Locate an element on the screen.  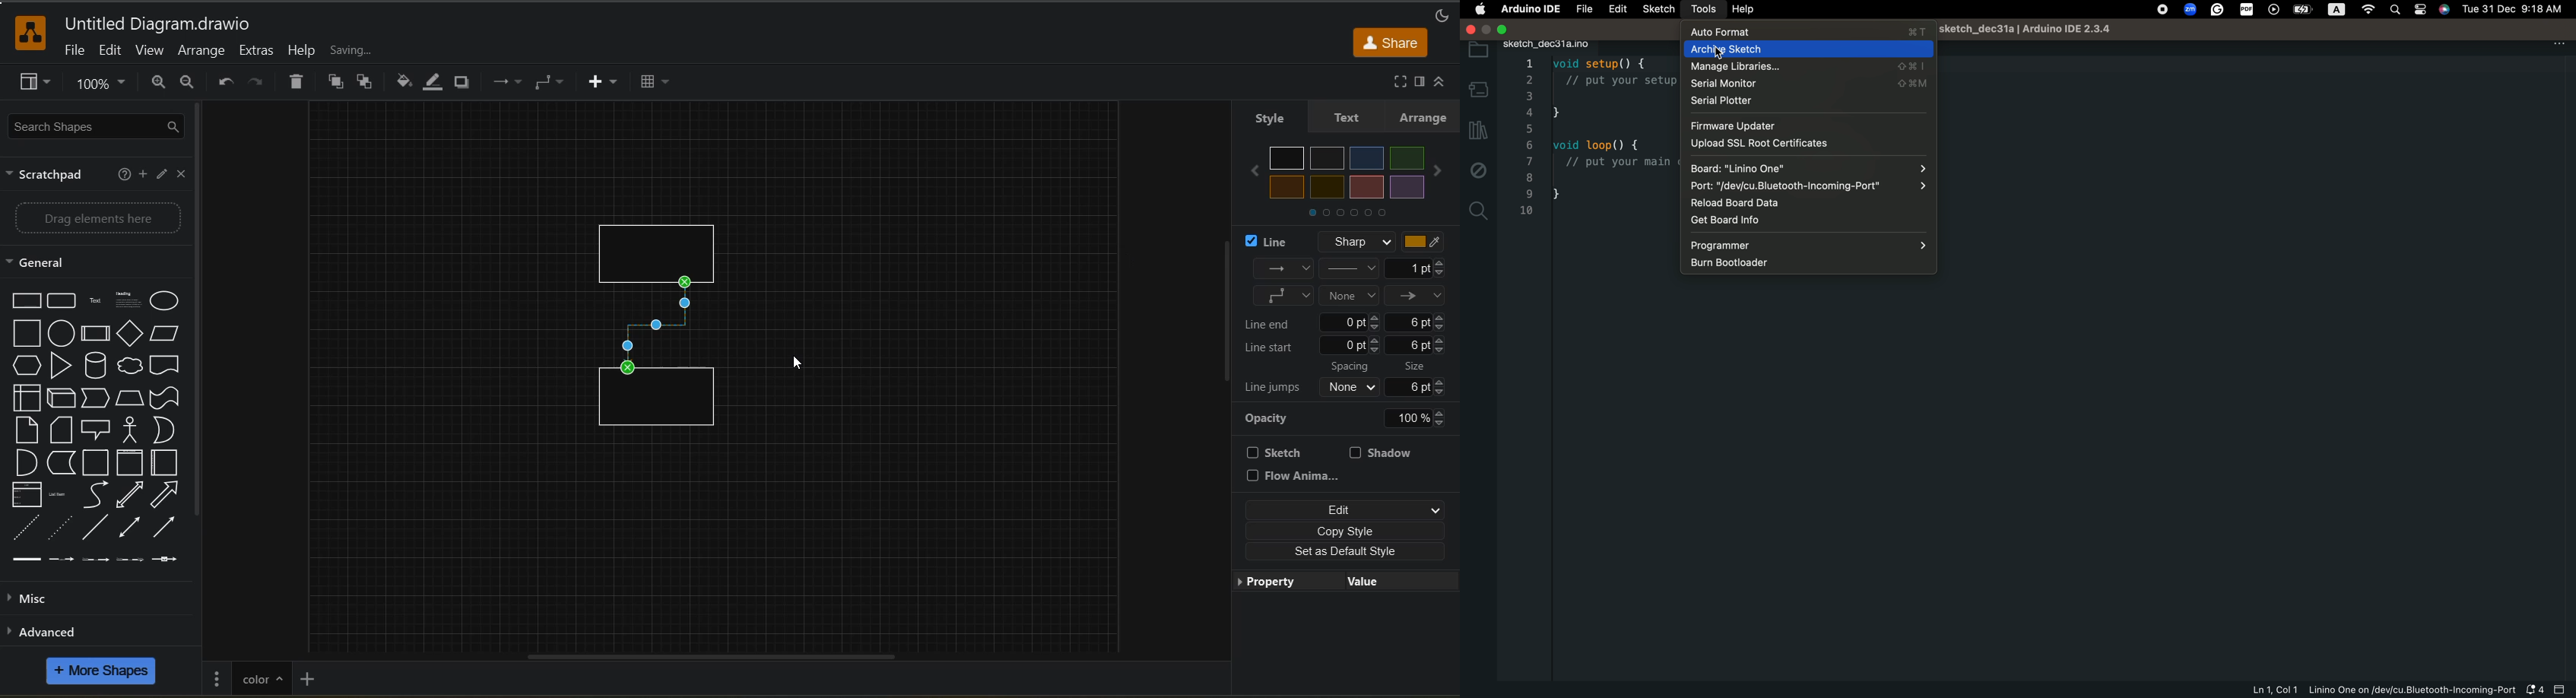
Connector with 2 label is located at coordinates (95, 560).